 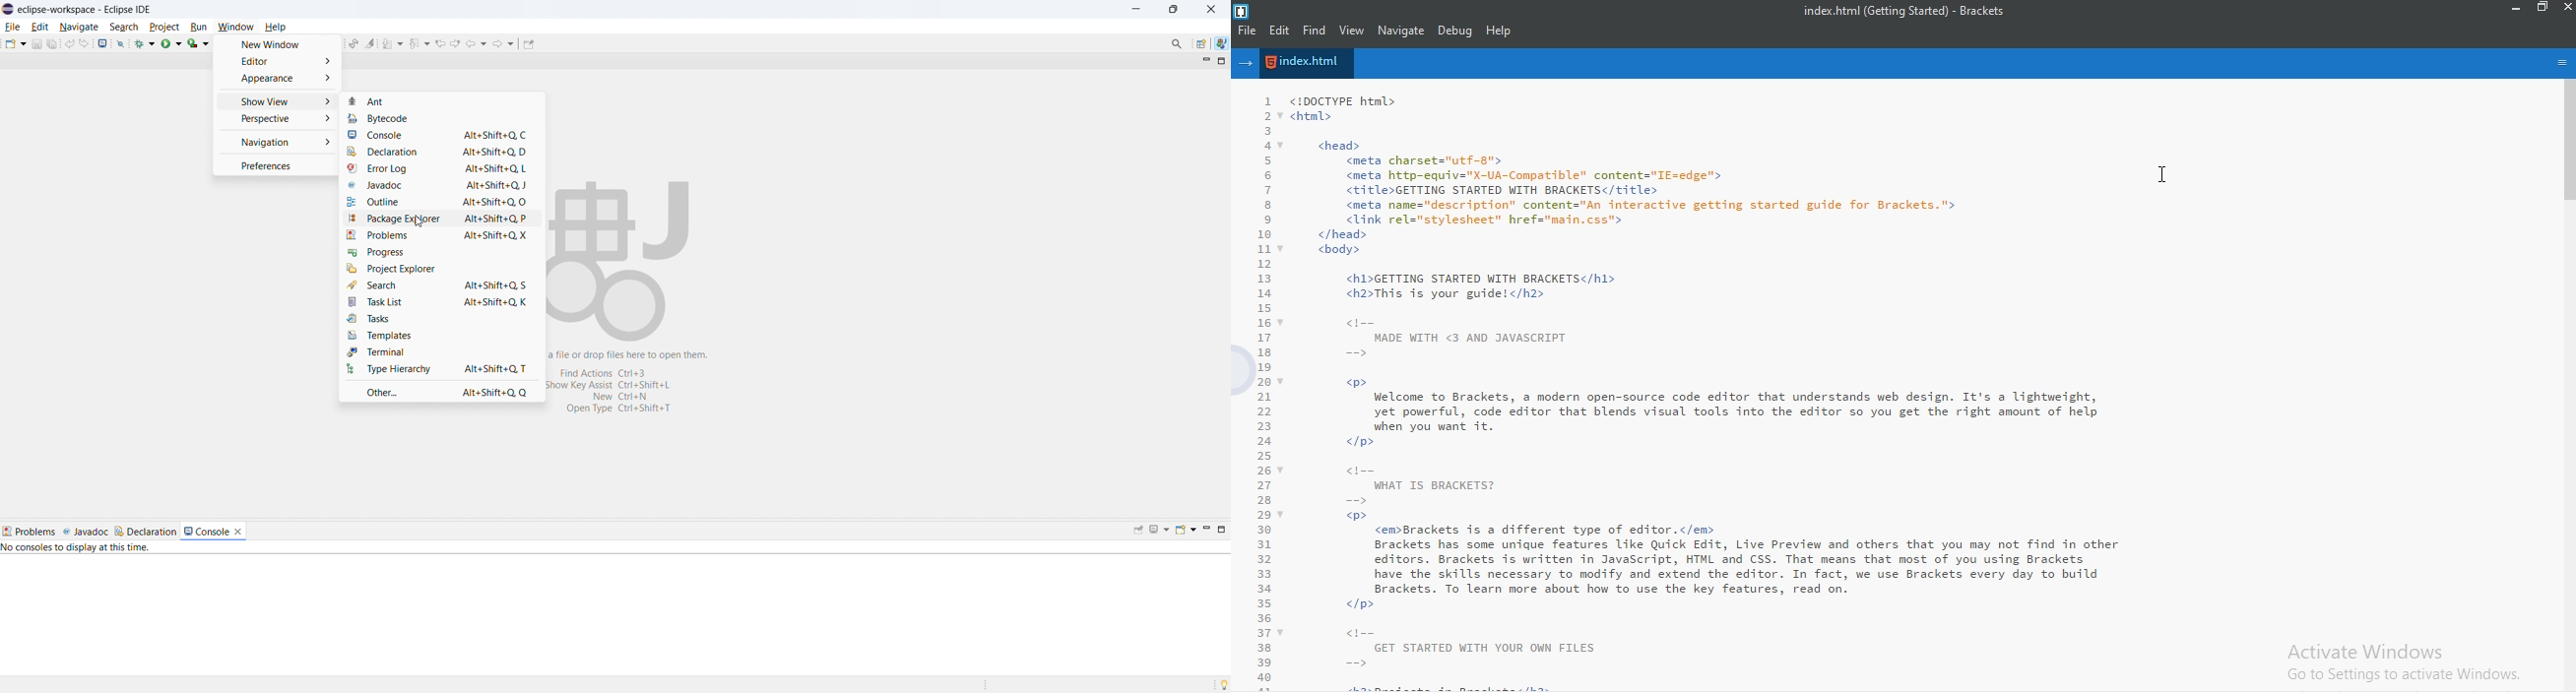 What do you see at coordinates (145, 531) in the screenshot?
I see `declaration` at bounding box center [145, 531].